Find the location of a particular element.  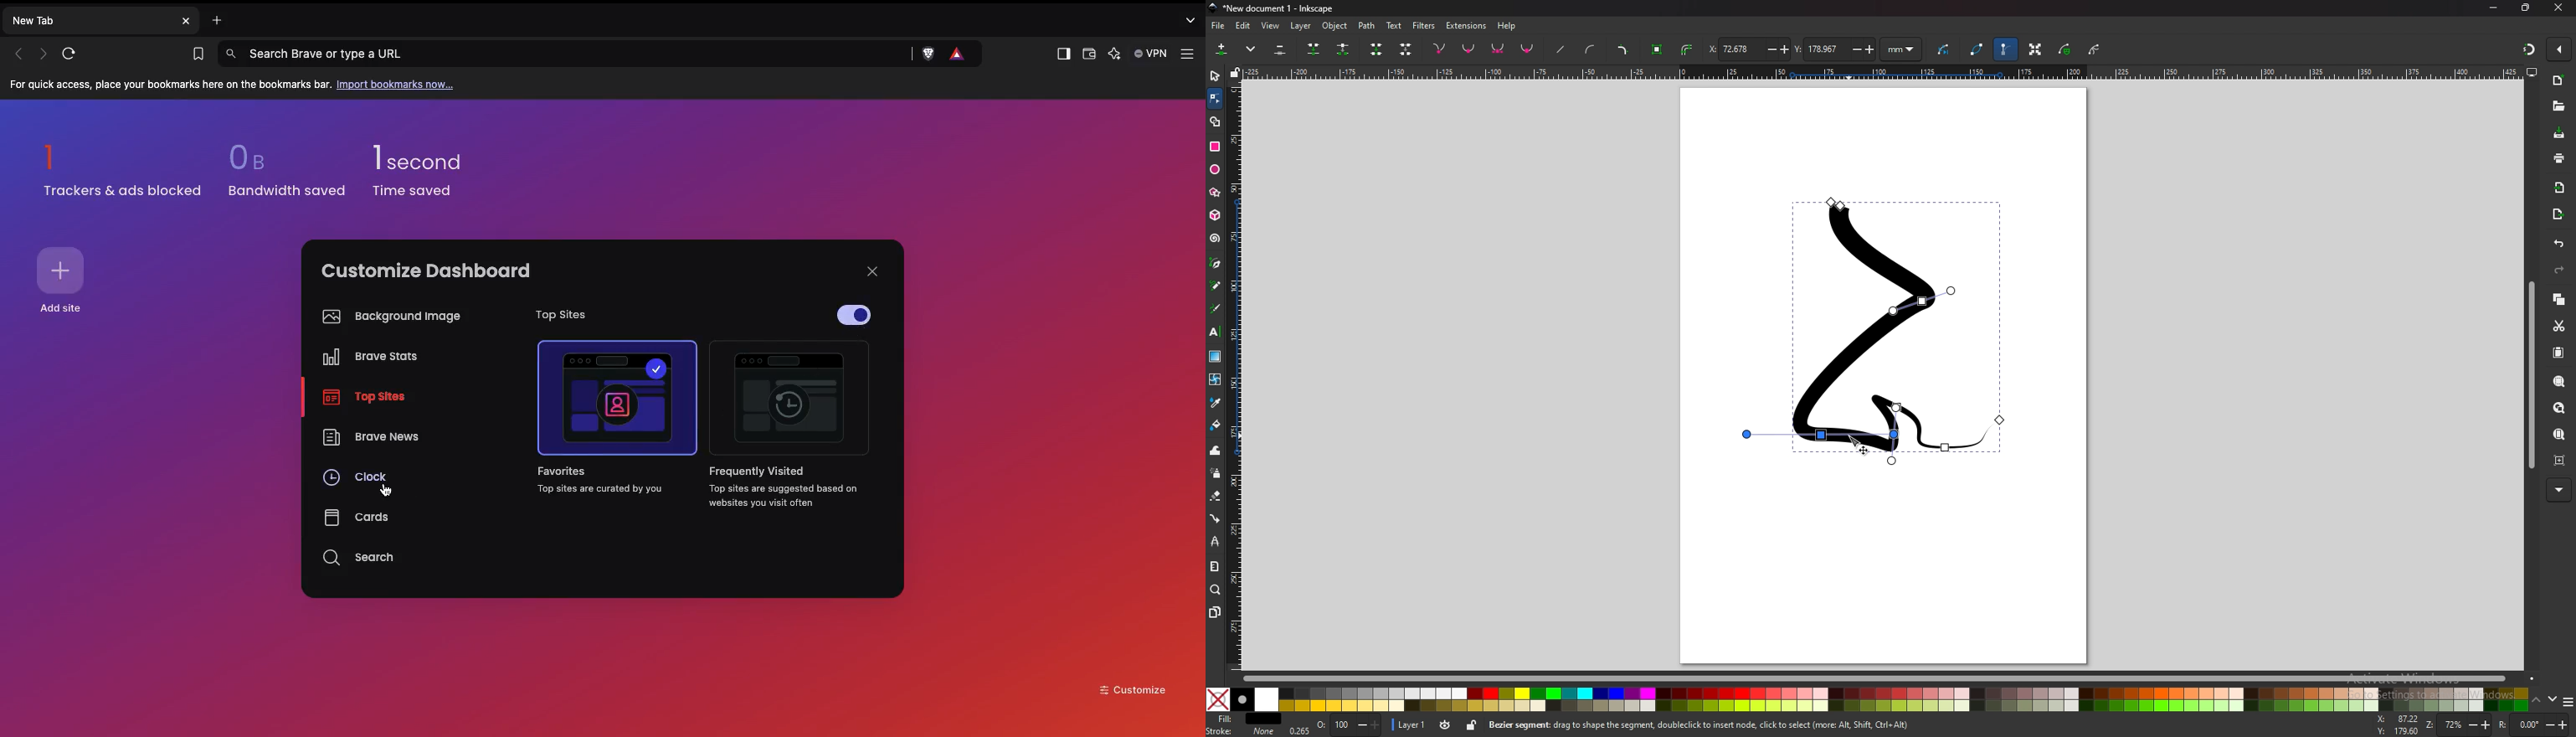

lpe is located at coordinates (1215, 542).